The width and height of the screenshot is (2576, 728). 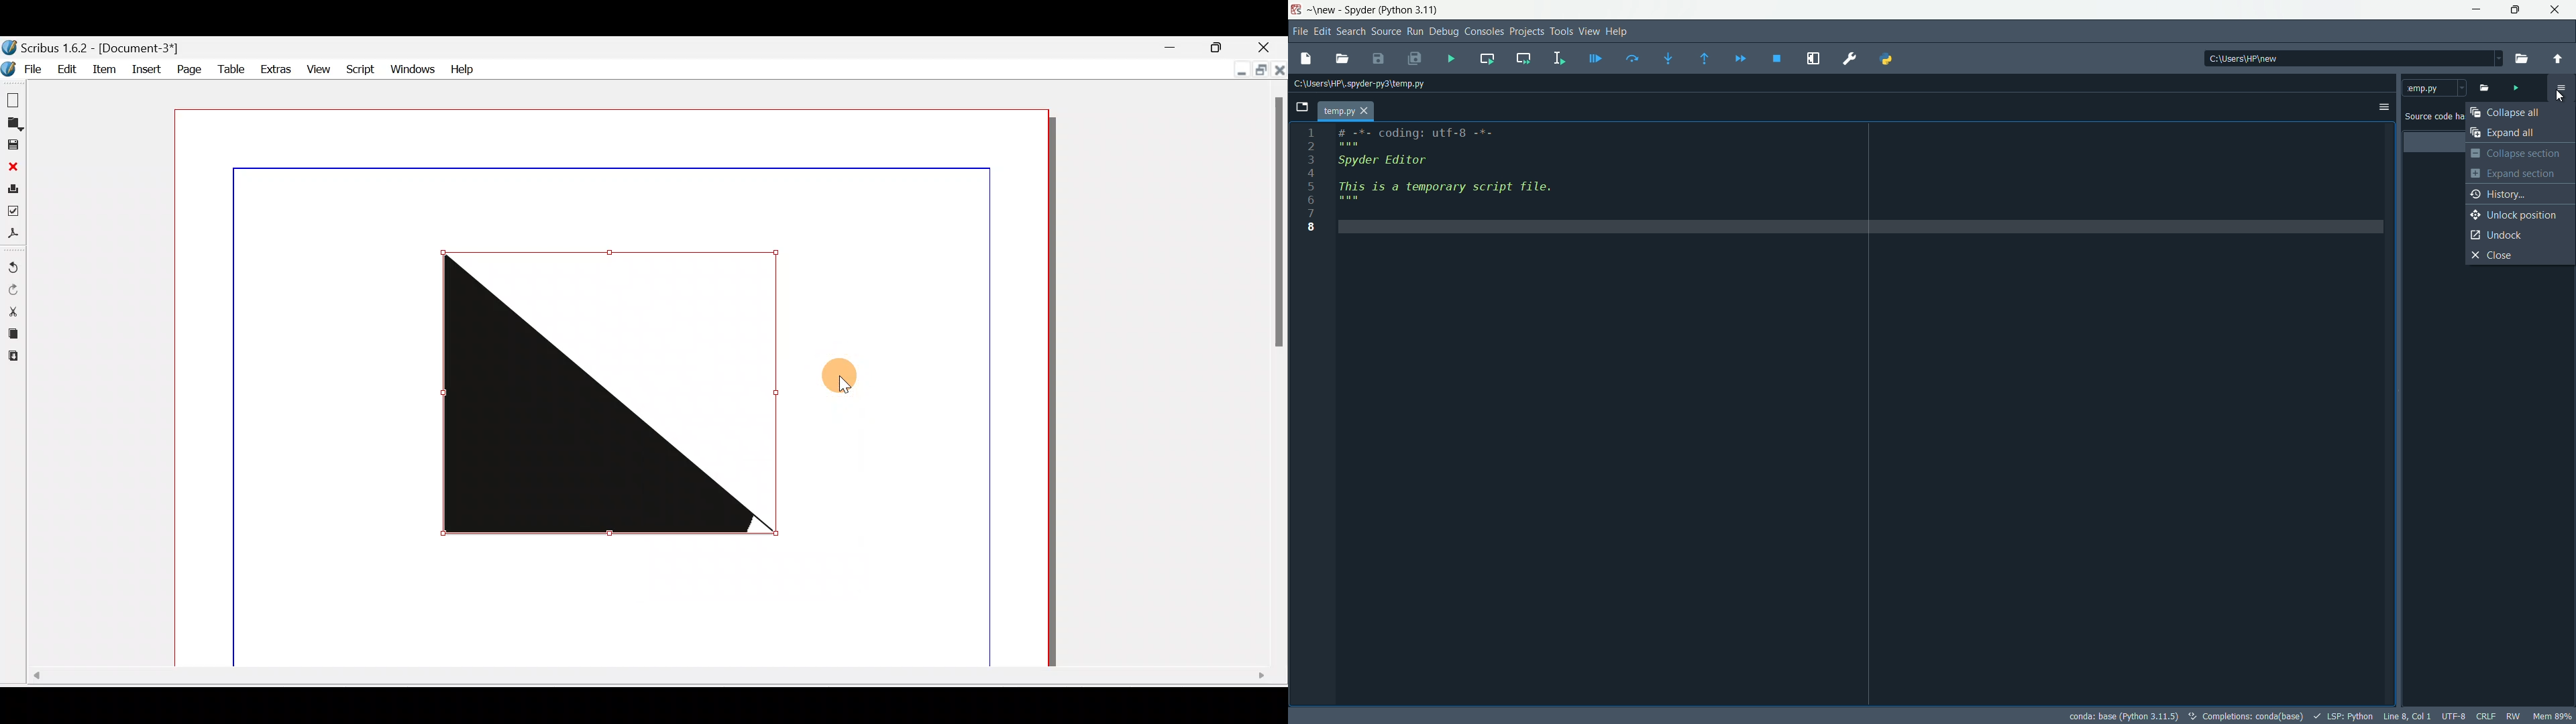 I want to click on run current cell and go to the next one, so click(x=1523, y=58).